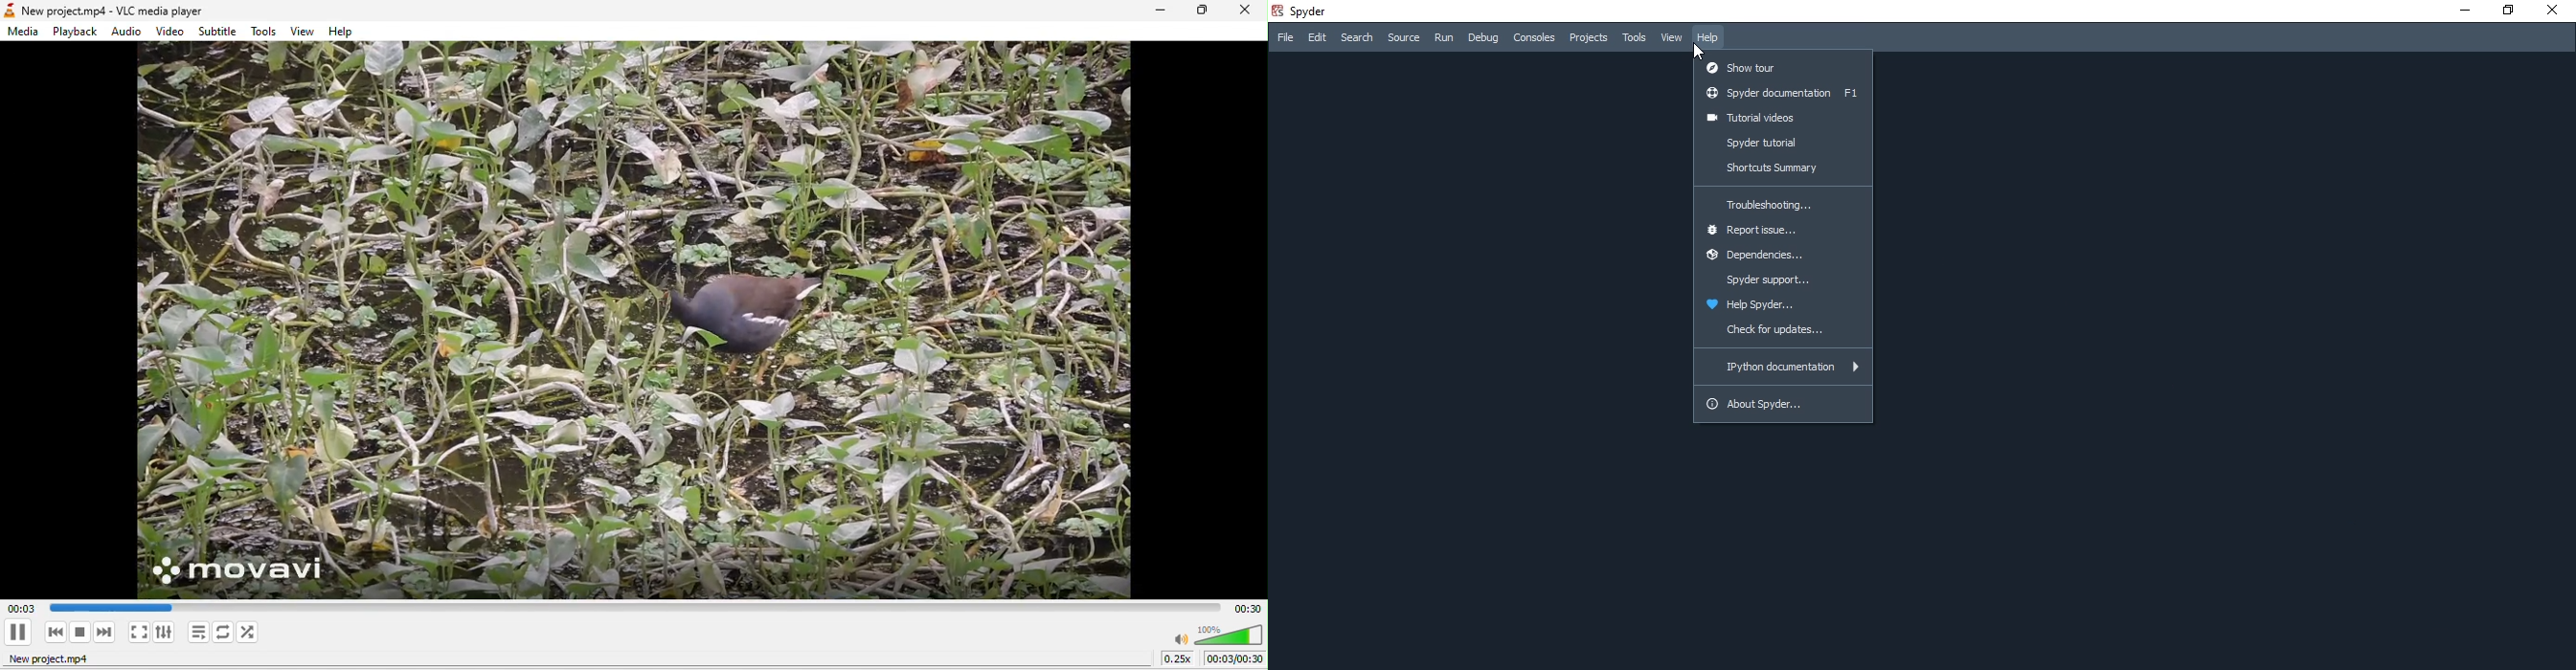 The image size is (2576, 672). What do you see at coordinates (1590, 39) in the screenshot?
I see `Projects` at bounding box center [1590, 39].